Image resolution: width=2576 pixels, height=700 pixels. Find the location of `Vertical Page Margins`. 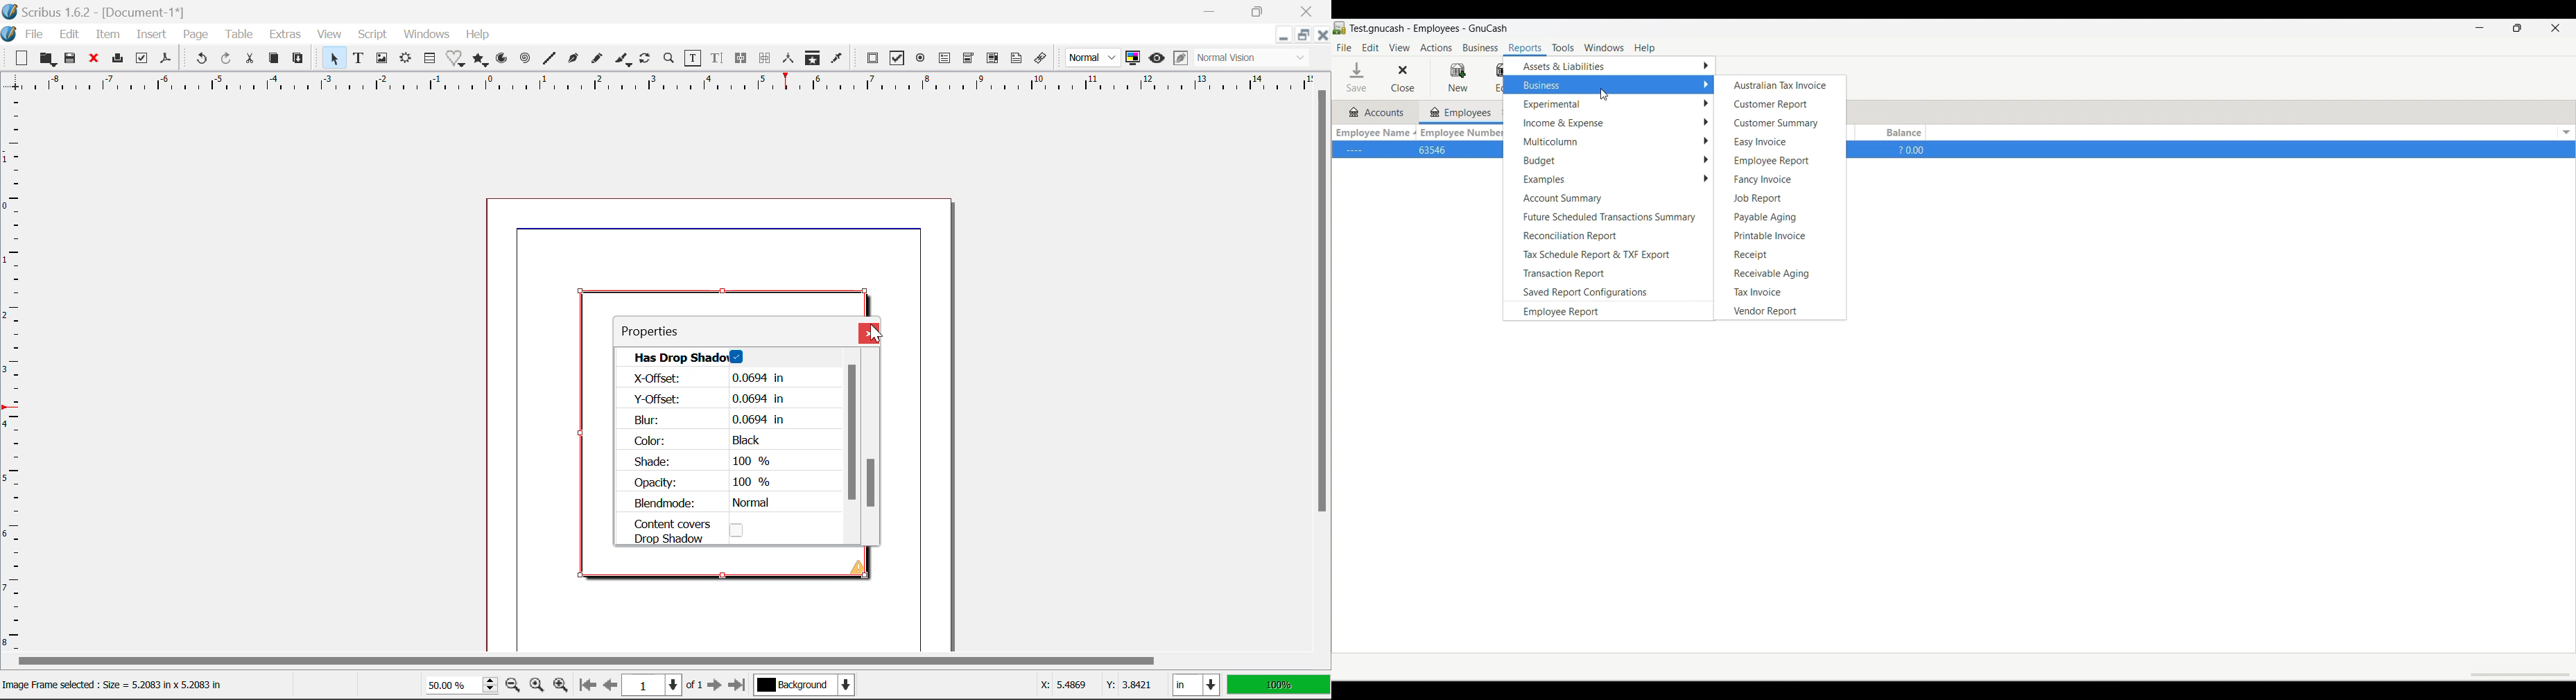

Vertical Page Margins is located at coordinates (658, 86).